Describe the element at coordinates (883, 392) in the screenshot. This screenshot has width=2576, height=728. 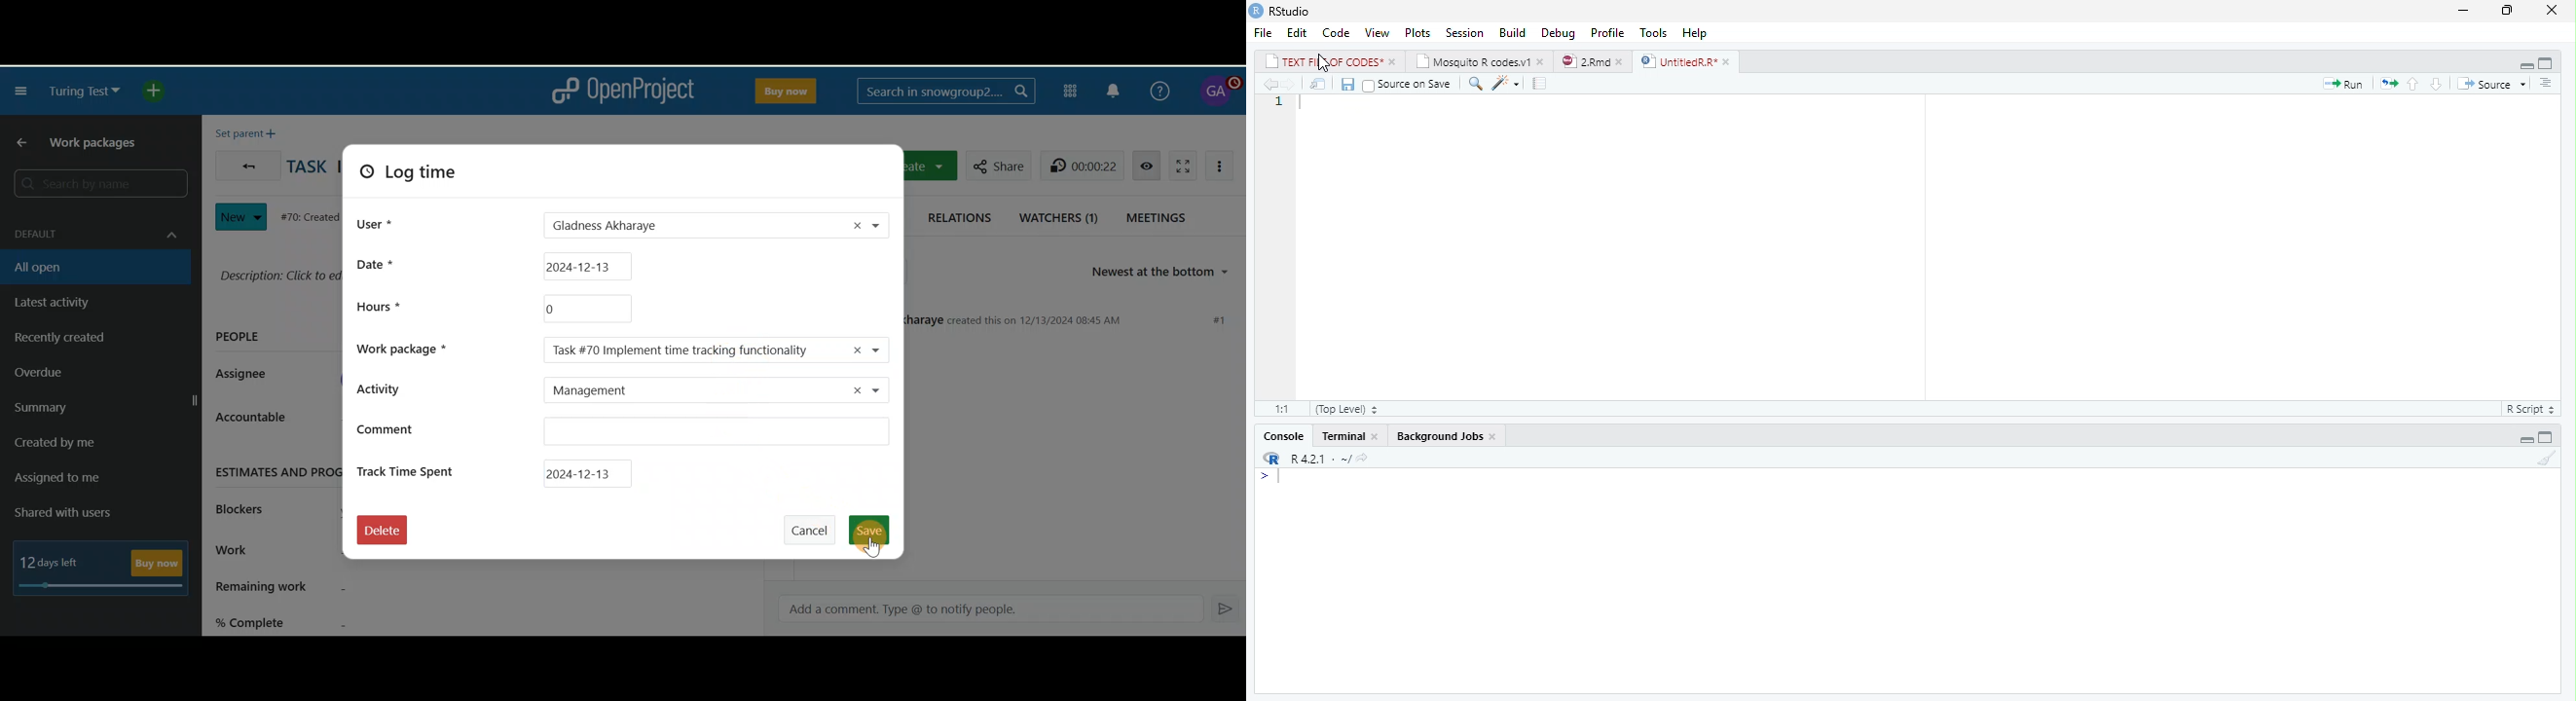
I see `Activity dropdown` at that location.